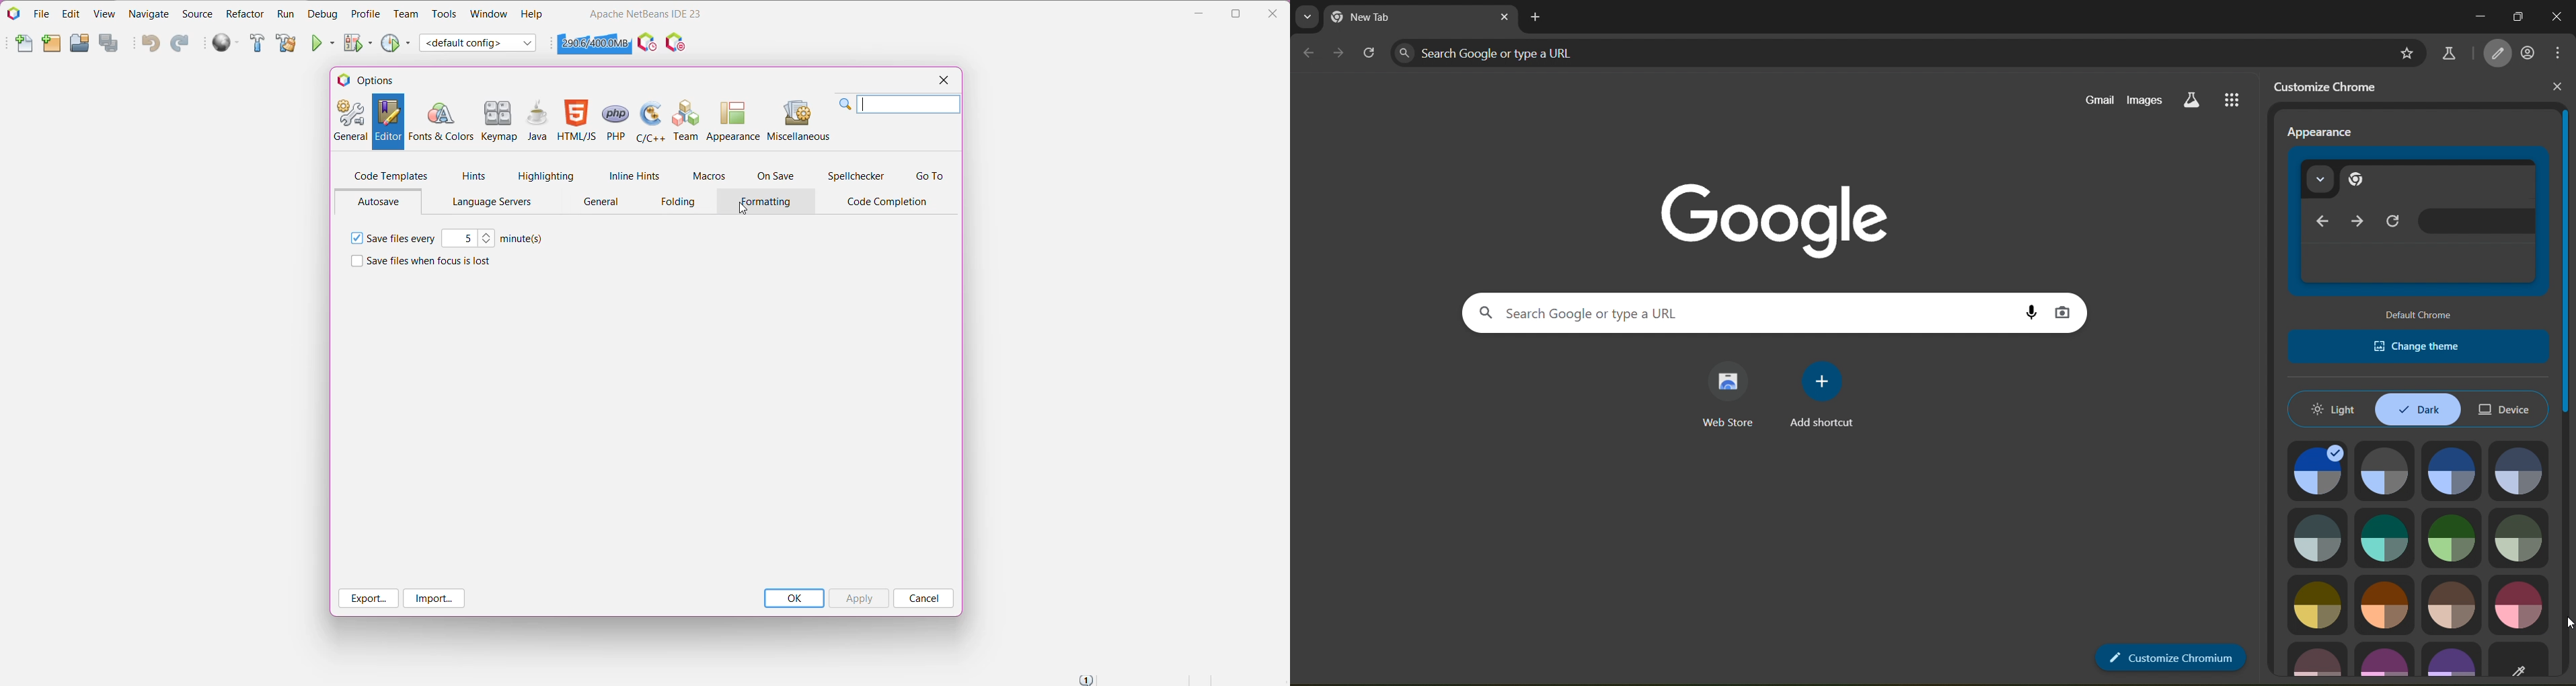  Describe the element at coordinates (2558, 17) in the screenshot. I see `close` at that location.